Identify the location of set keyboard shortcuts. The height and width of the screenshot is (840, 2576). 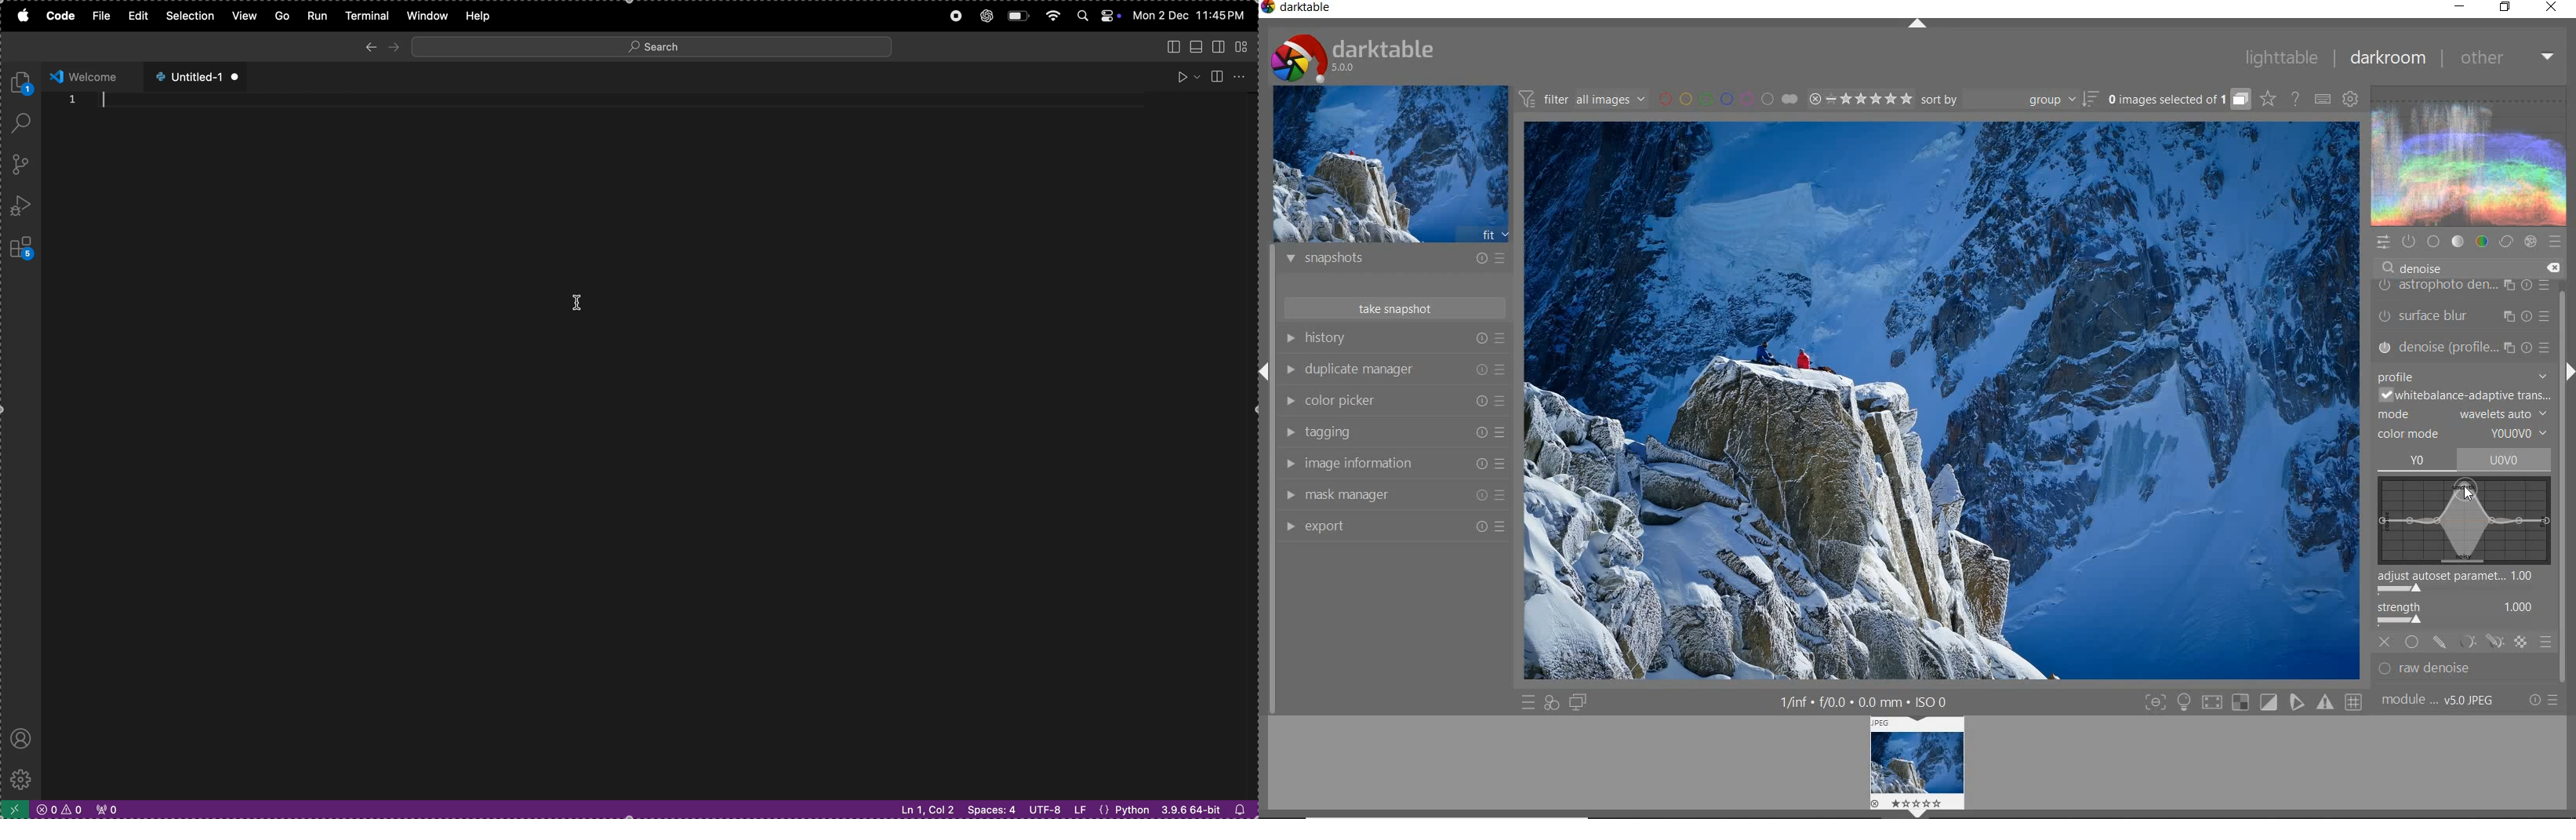
(2322, 99).